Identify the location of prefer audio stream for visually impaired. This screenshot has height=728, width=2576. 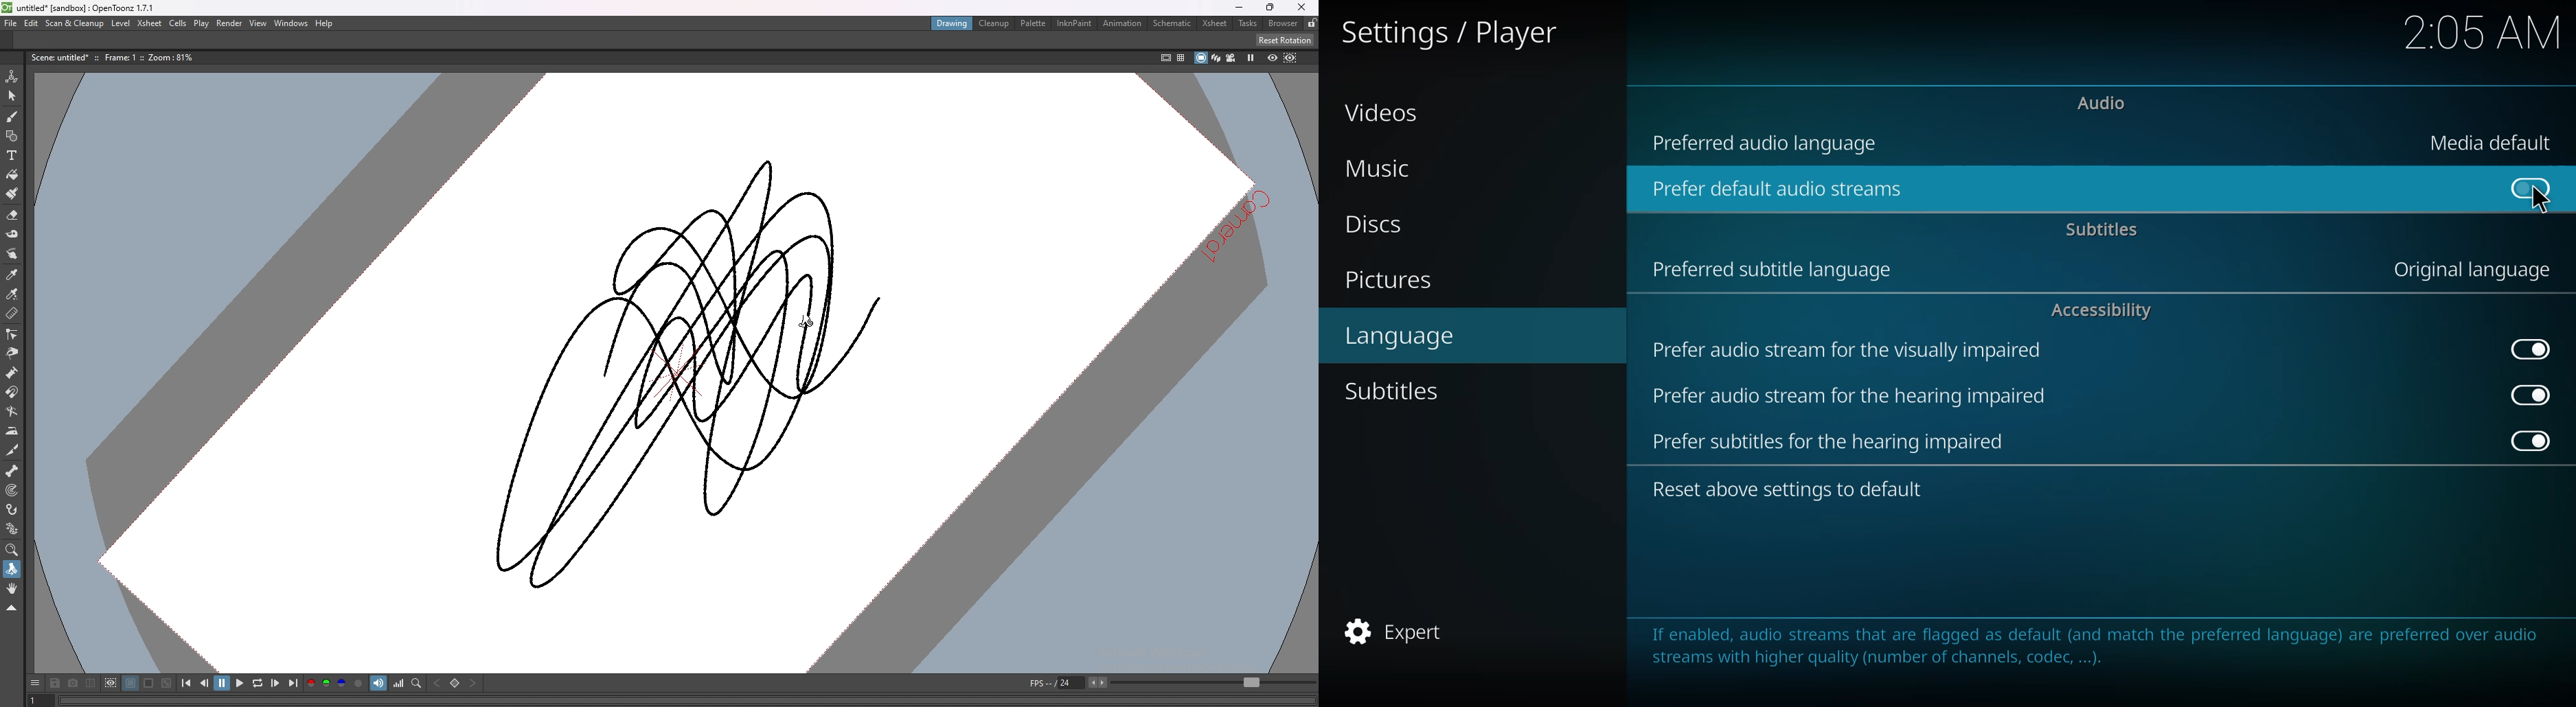
(1847, 351).